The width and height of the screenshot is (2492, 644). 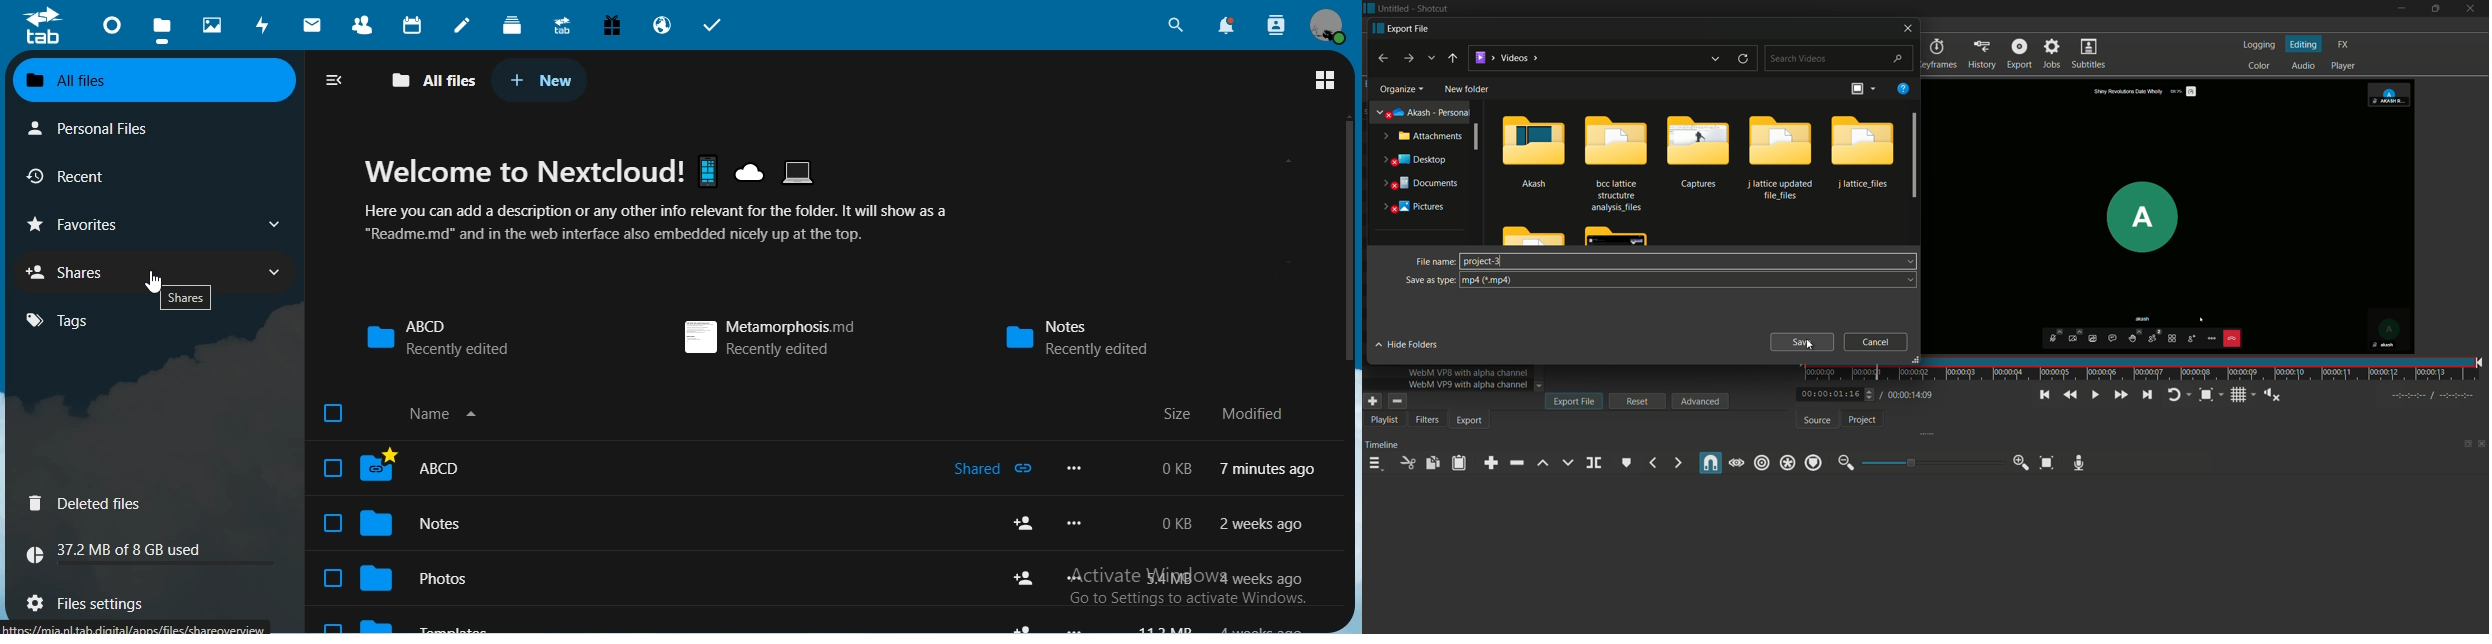 I want to click on tags, so click(x=58, y=321).